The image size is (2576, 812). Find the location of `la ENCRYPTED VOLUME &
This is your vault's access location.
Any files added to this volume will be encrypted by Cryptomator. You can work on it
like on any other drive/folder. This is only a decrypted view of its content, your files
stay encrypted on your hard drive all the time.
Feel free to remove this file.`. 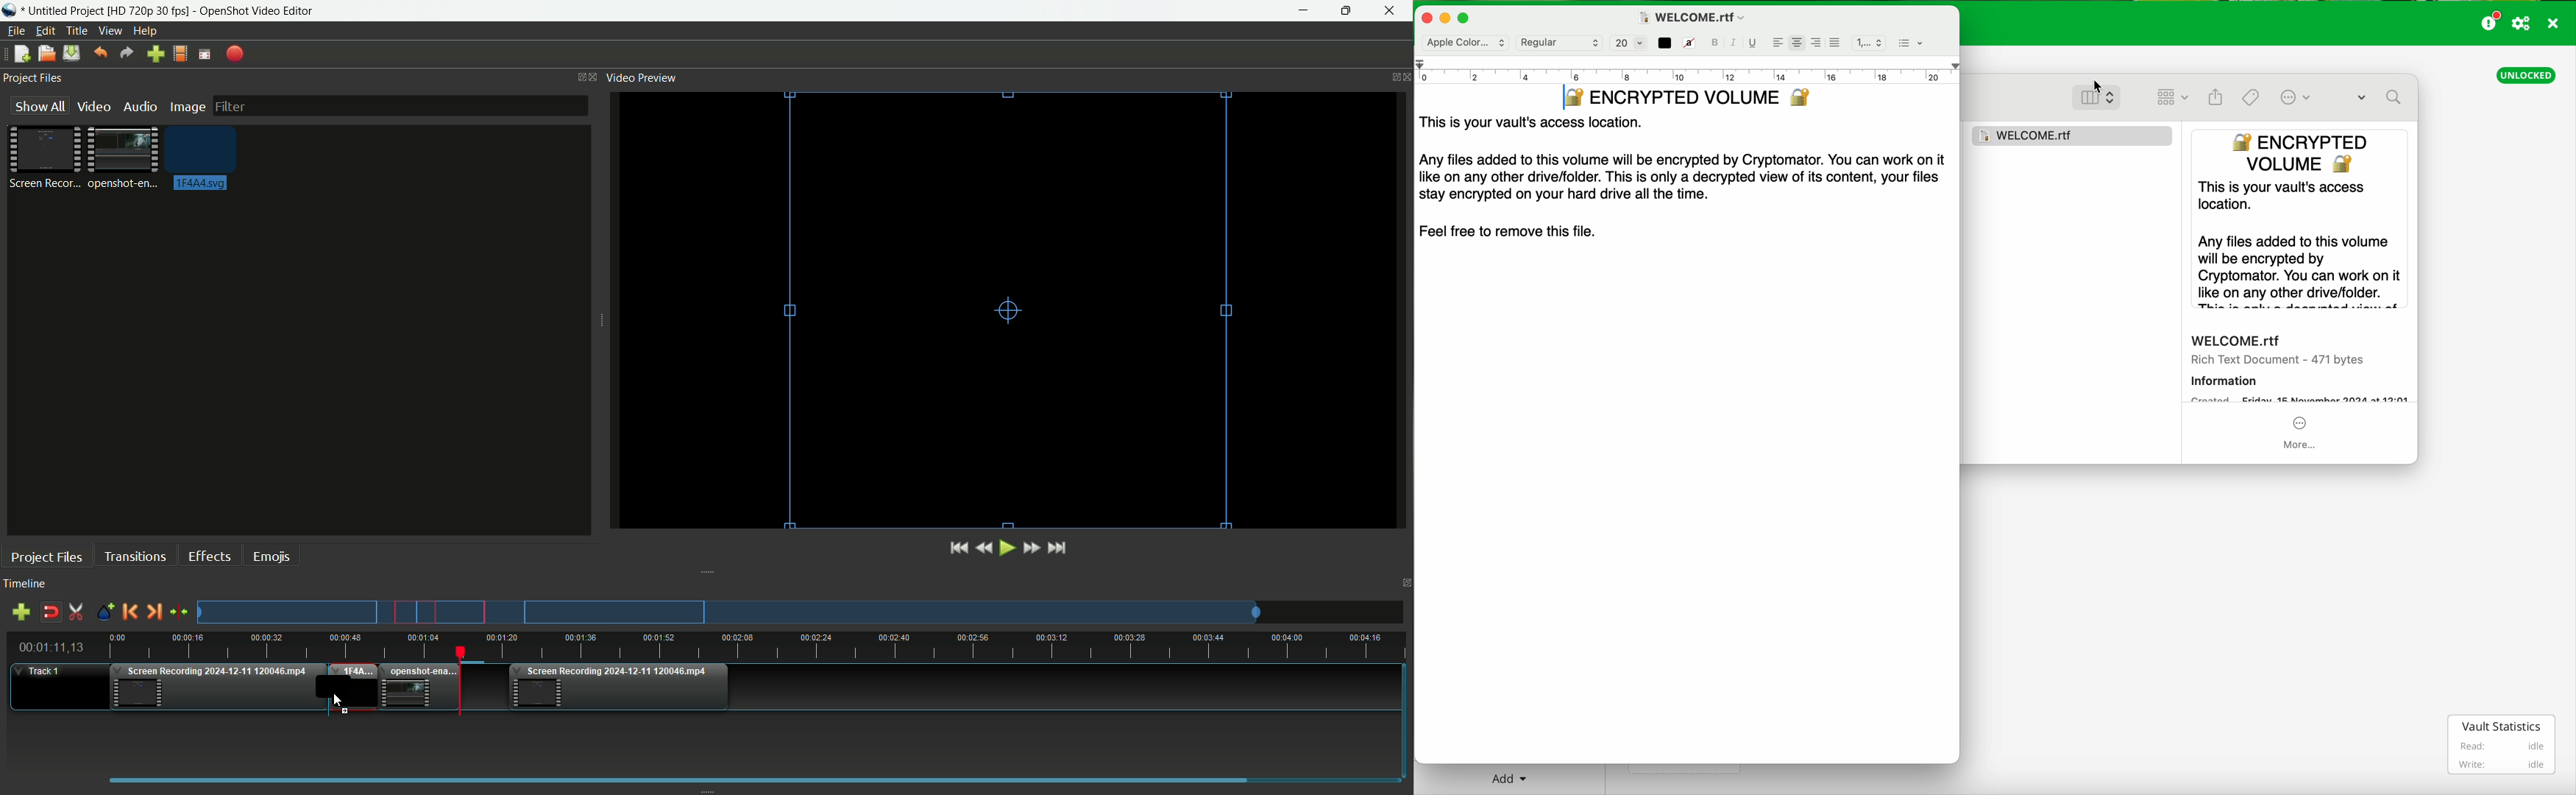

la ENCRYPTED VOLUME &
This is your vault's access location.
Any files added to this volume will be encrypted by Cryptomator. You can work on it
like on any other drive/folder. This is only a decrypted view of its content, your files
stay encrypted on your hard drive all the time.
Feel free to remove this file. is located at coordinates (1686, 189).